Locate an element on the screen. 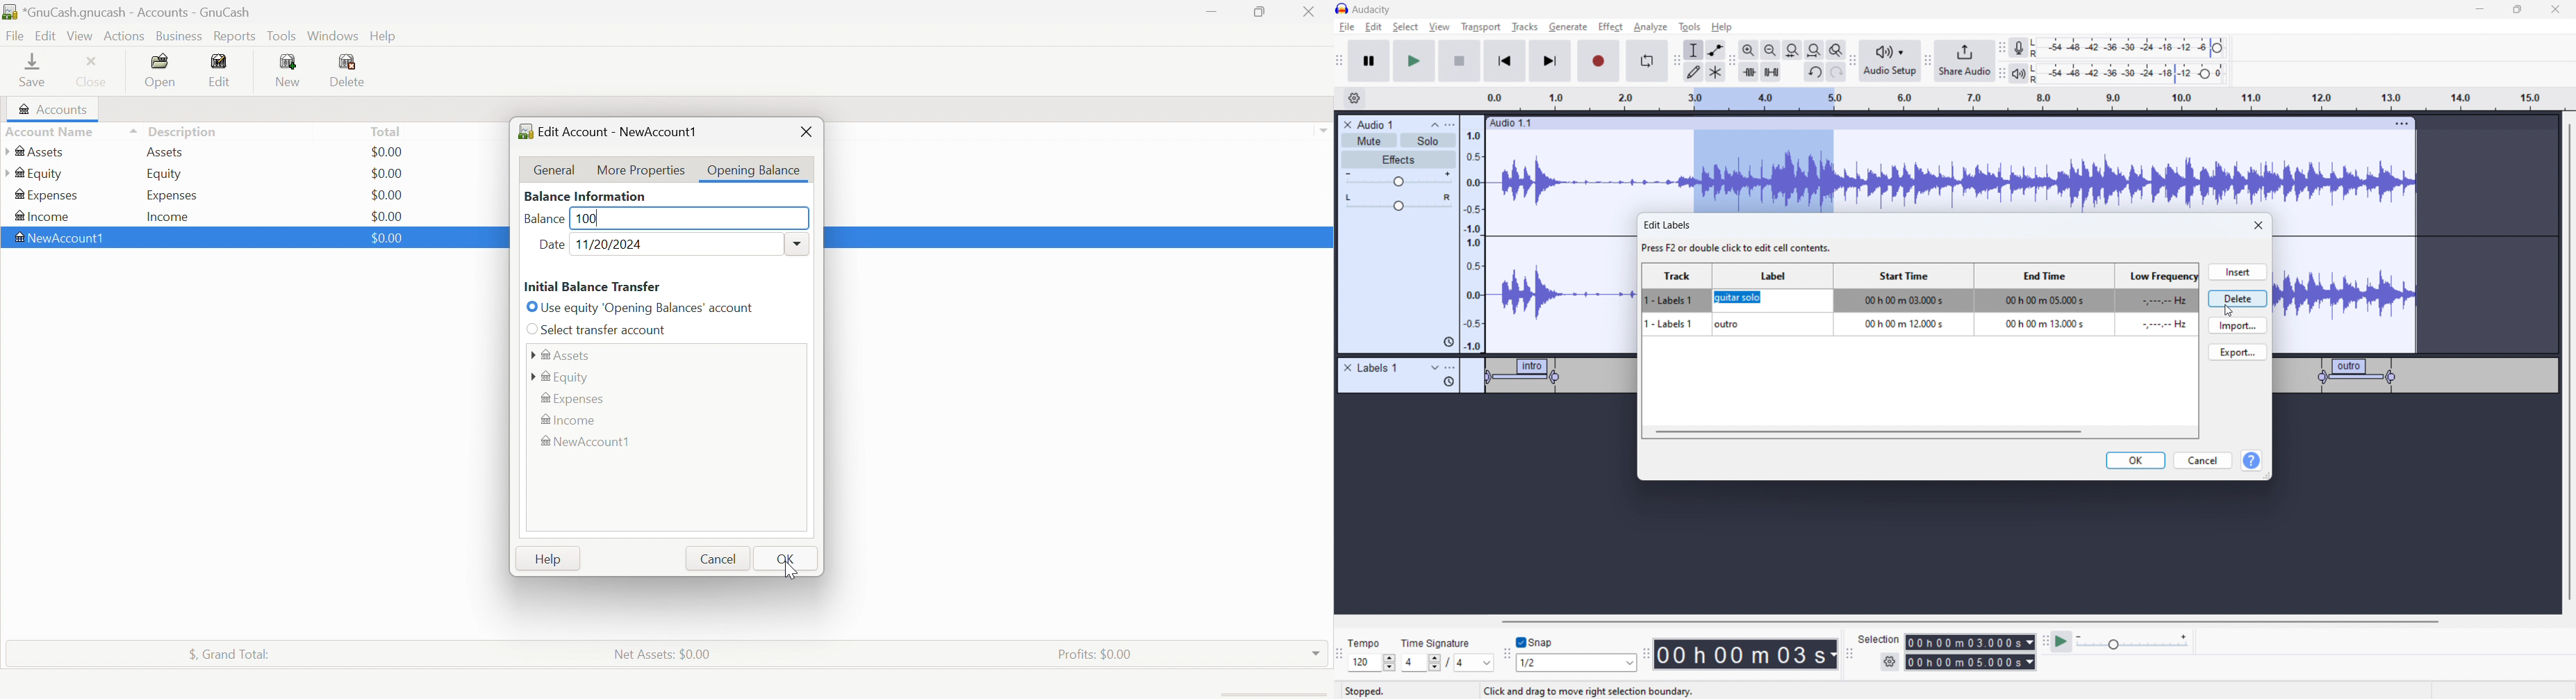  audio wave is located at coordinates (1951, 172).